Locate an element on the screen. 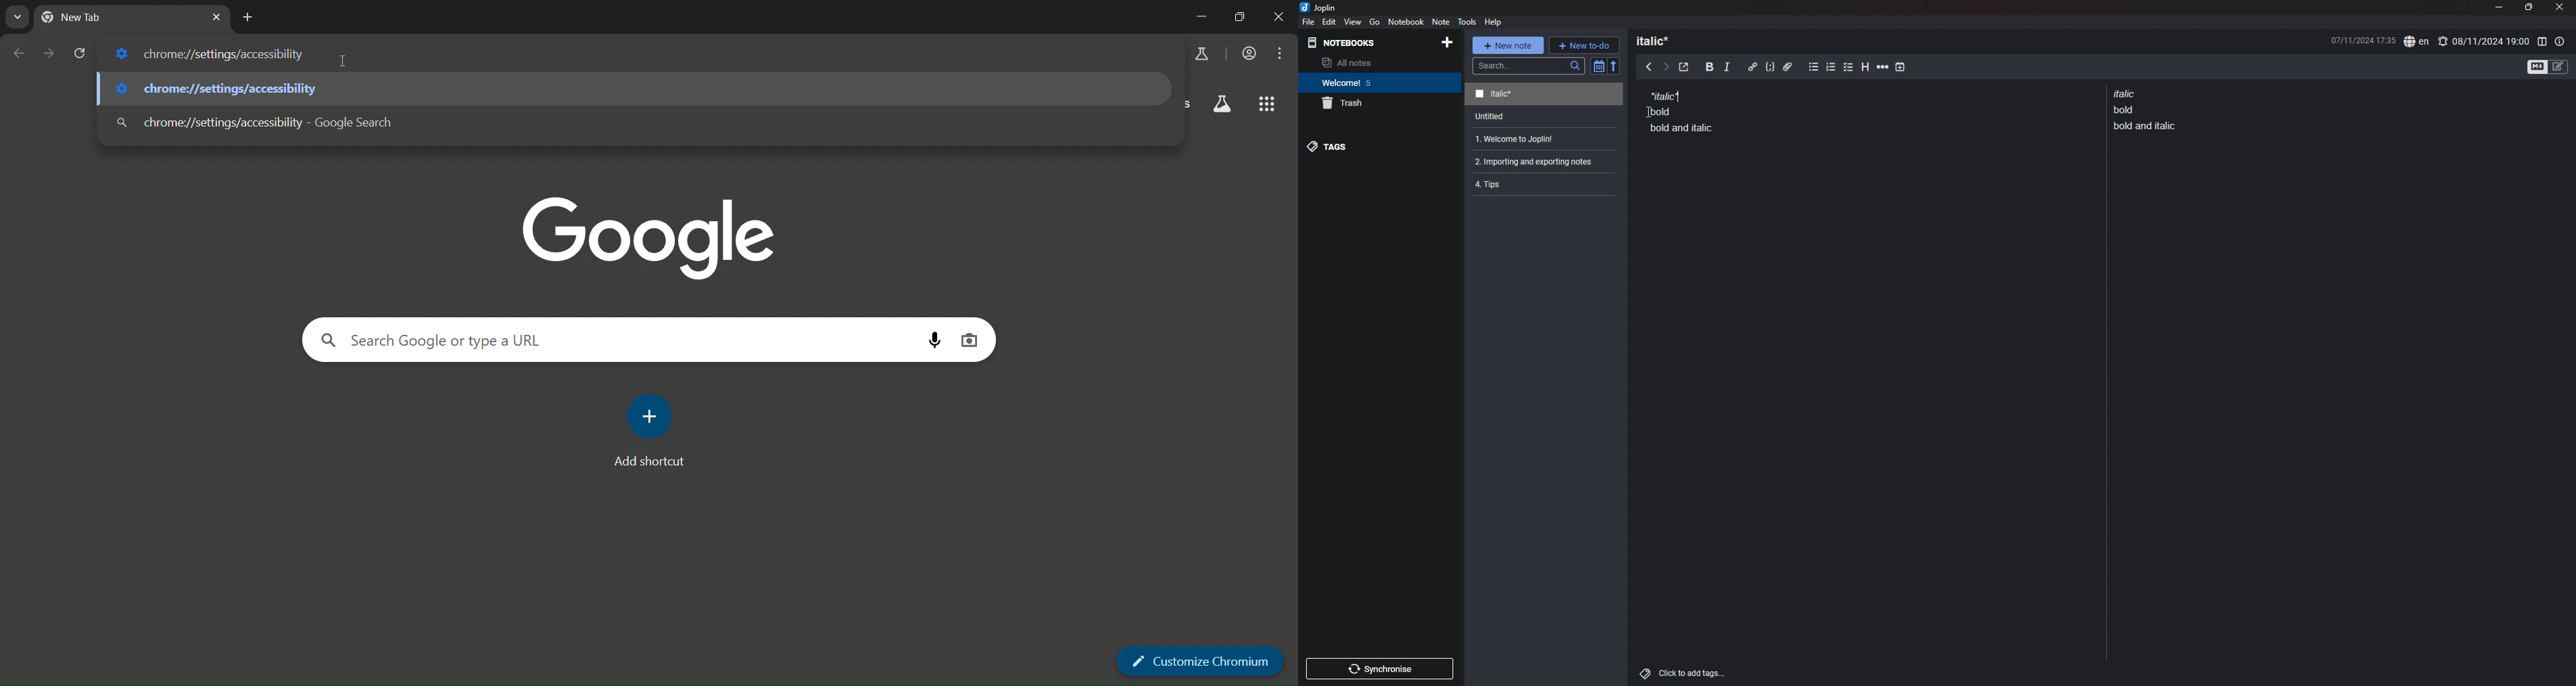 This screenshot has width=2576, height=700. help is located at coordinates (1494, 21).